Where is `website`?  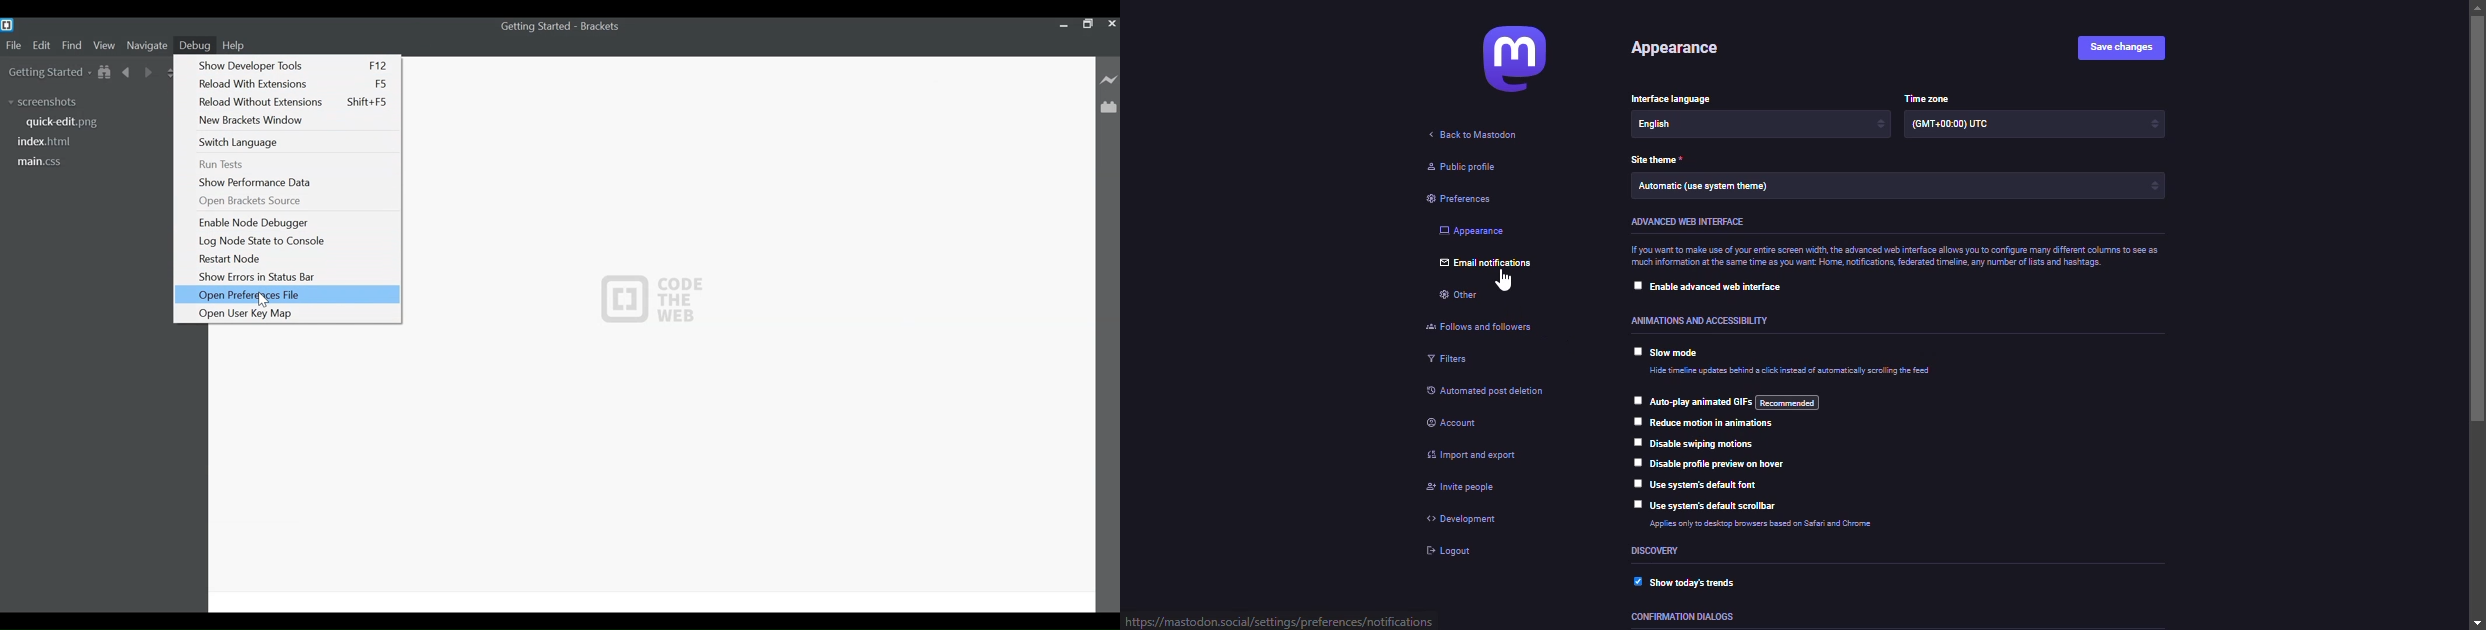
website is located at coordinates (1284, 619).